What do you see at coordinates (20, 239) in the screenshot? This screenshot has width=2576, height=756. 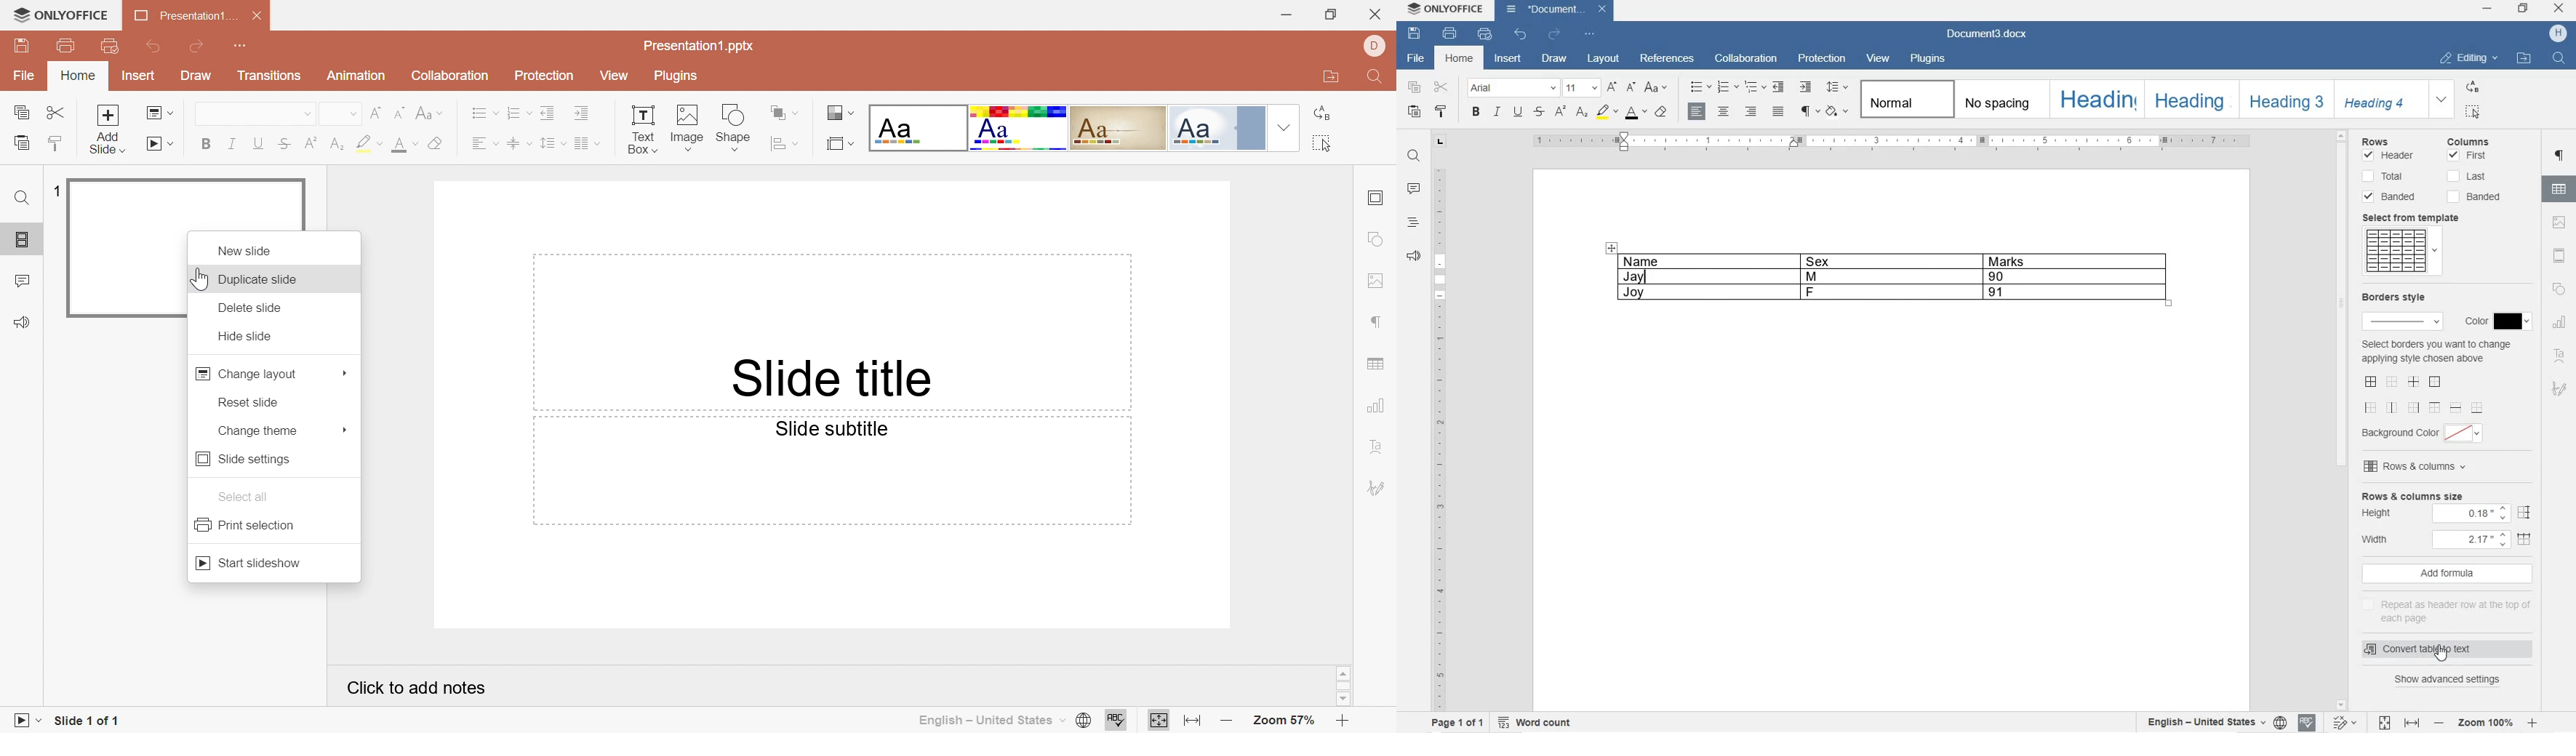 I see `Slides` at bounding box center [20, 239].